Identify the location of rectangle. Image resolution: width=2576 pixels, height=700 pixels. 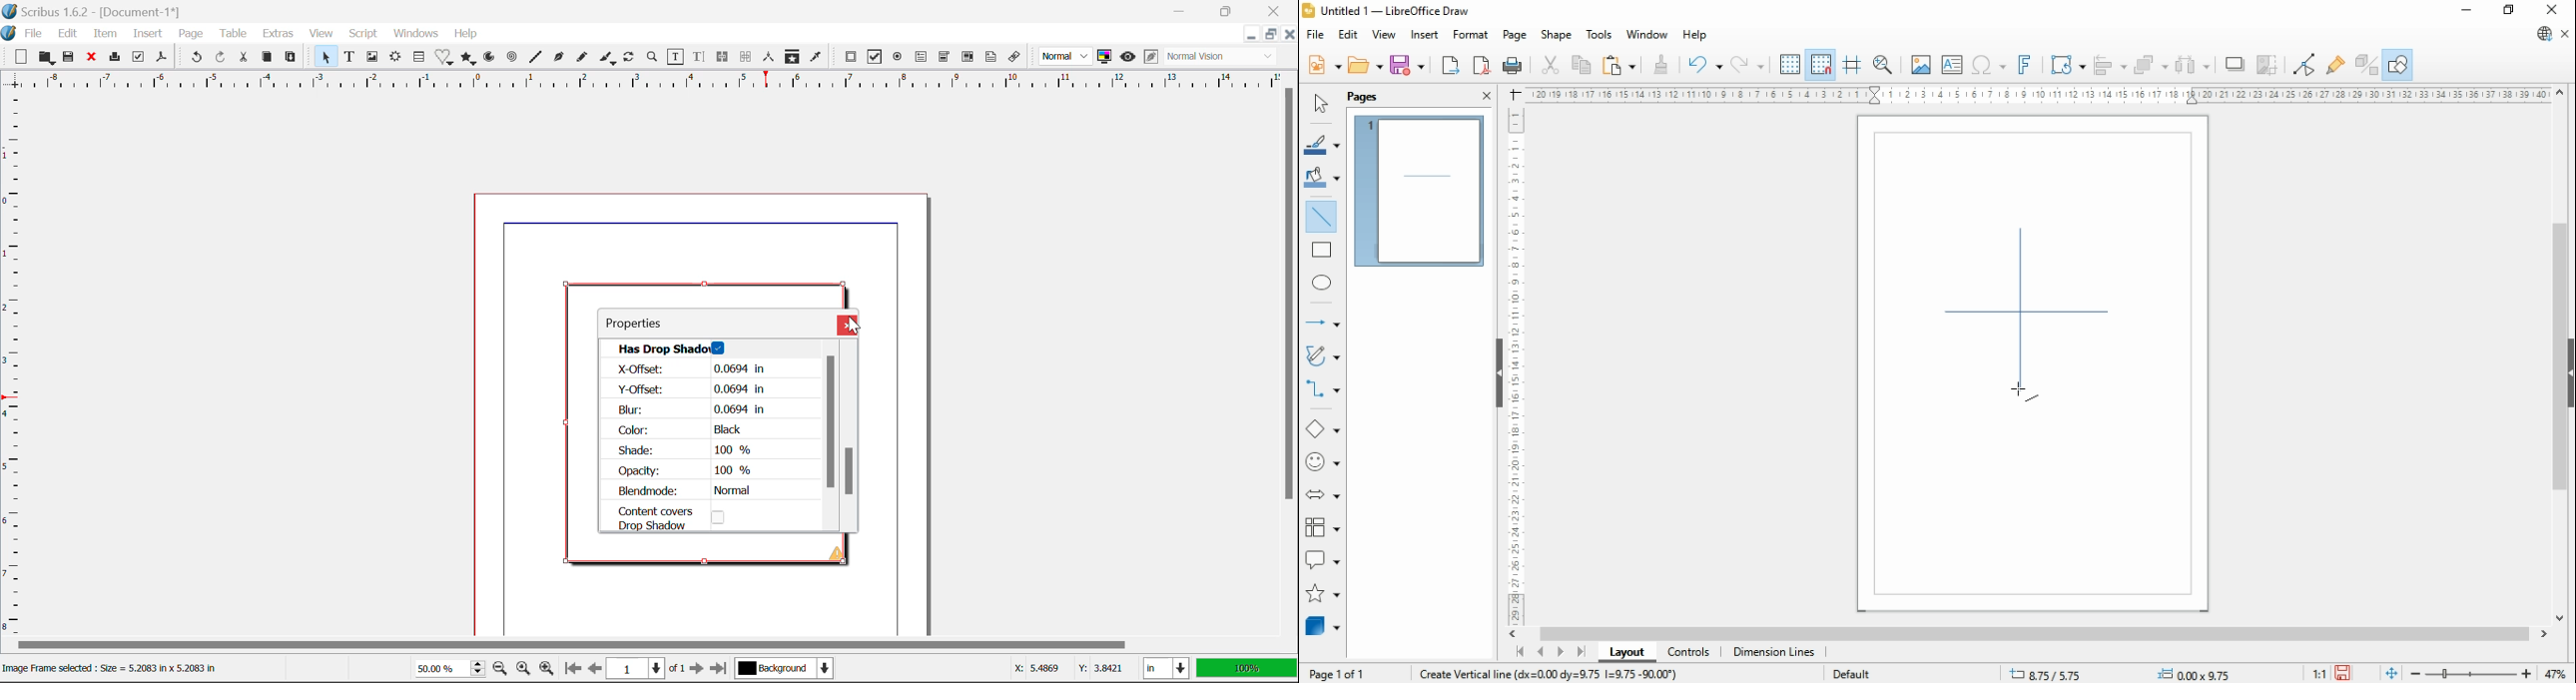
(1322, 250).